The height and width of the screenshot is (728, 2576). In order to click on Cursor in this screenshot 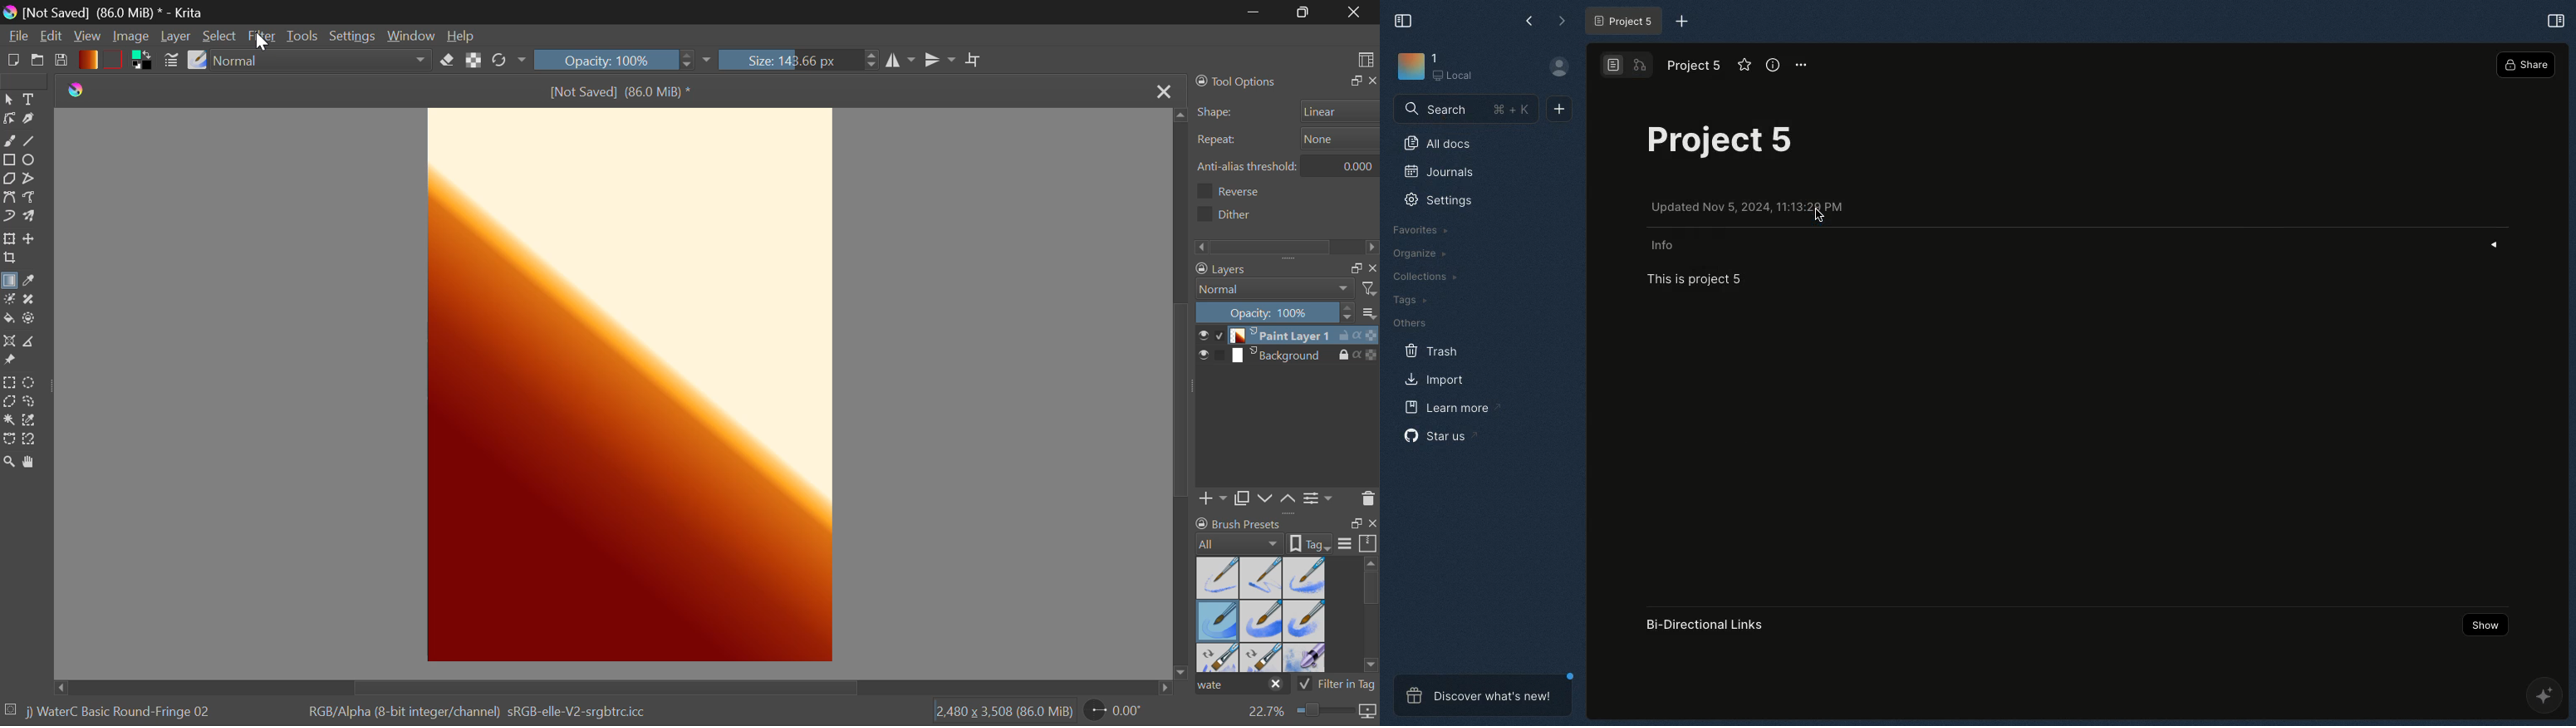, I will do `click(1816, 216)`.